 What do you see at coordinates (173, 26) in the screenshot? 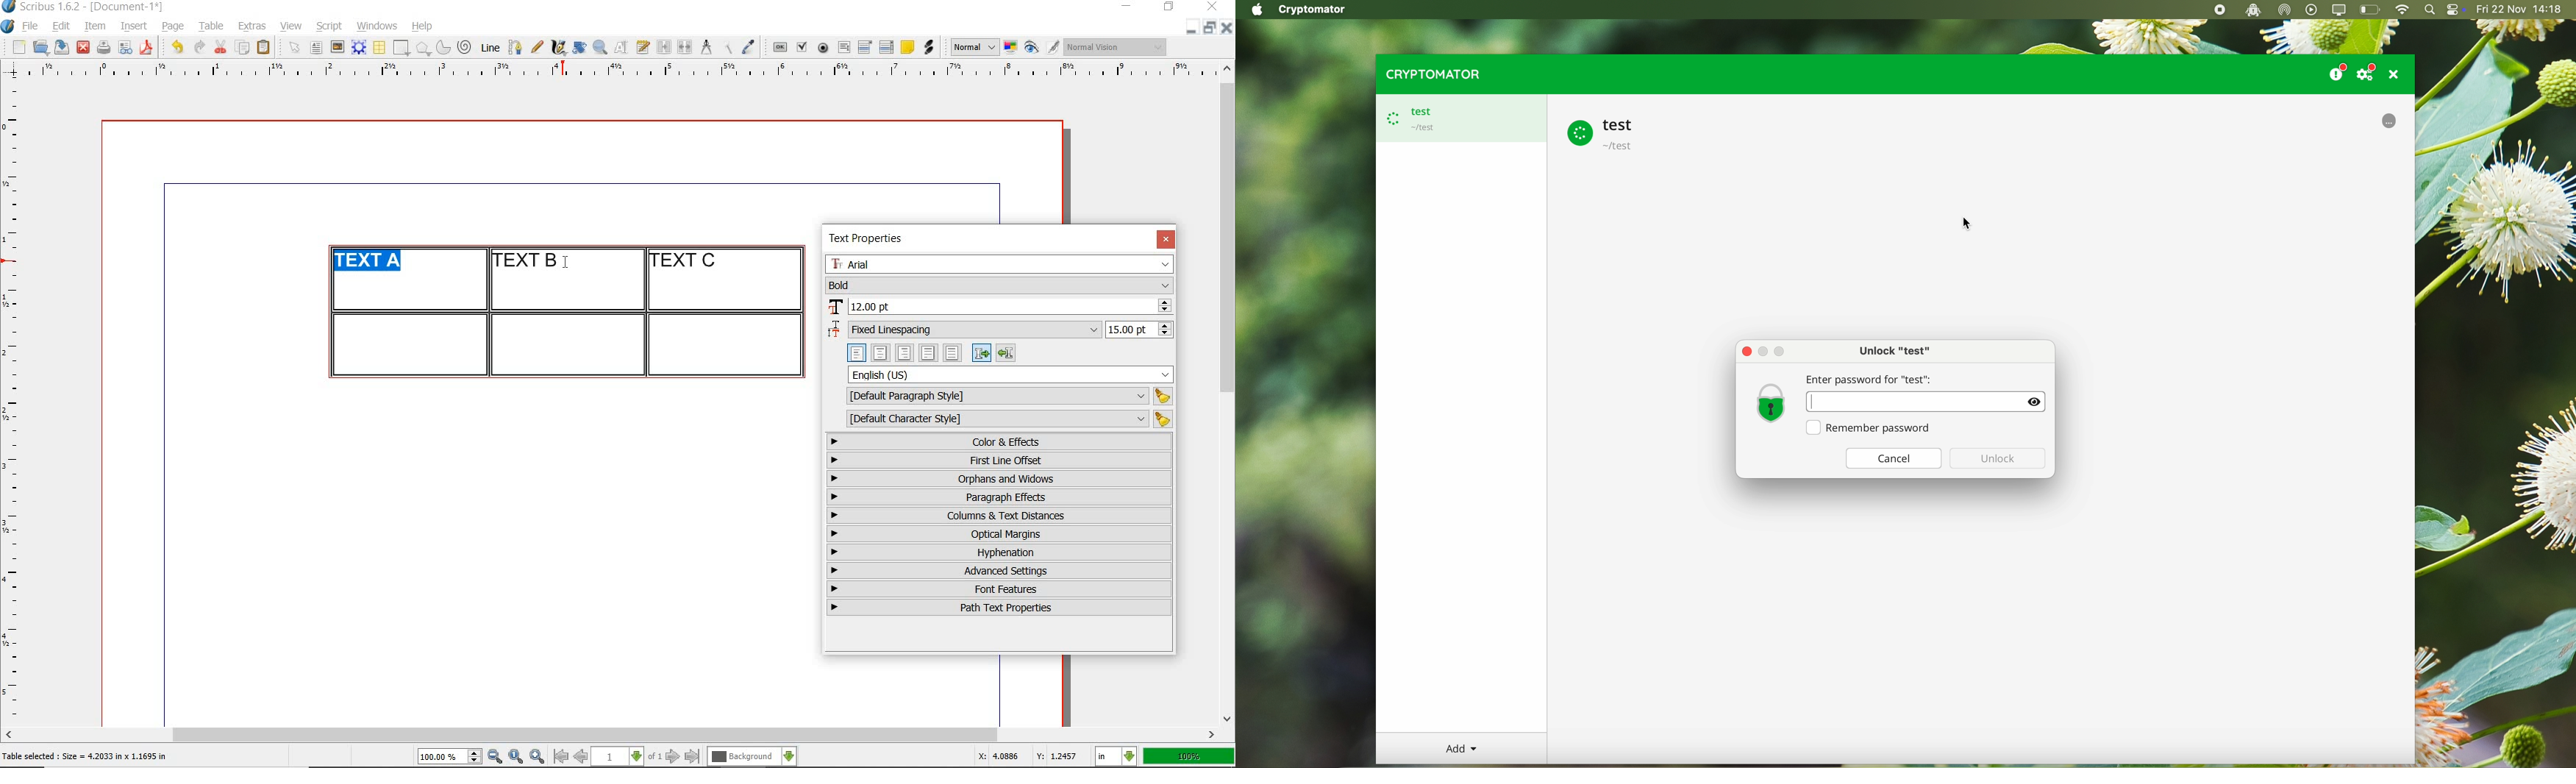
I see `page` at bounding box center [173, 26].